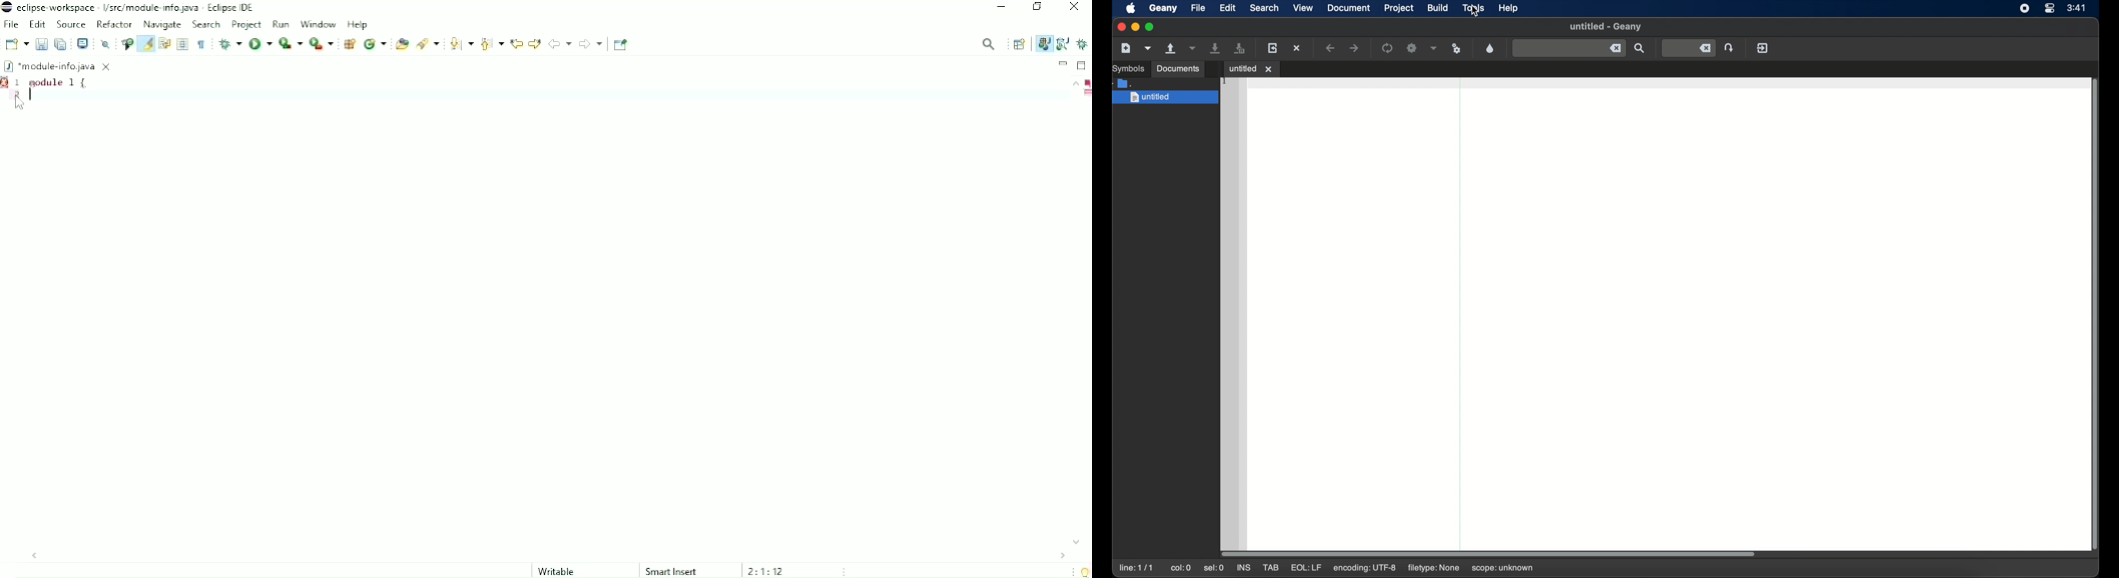 This screenshot has height=588, width=2128. I want to click on Maximize, so click(1083, 64).